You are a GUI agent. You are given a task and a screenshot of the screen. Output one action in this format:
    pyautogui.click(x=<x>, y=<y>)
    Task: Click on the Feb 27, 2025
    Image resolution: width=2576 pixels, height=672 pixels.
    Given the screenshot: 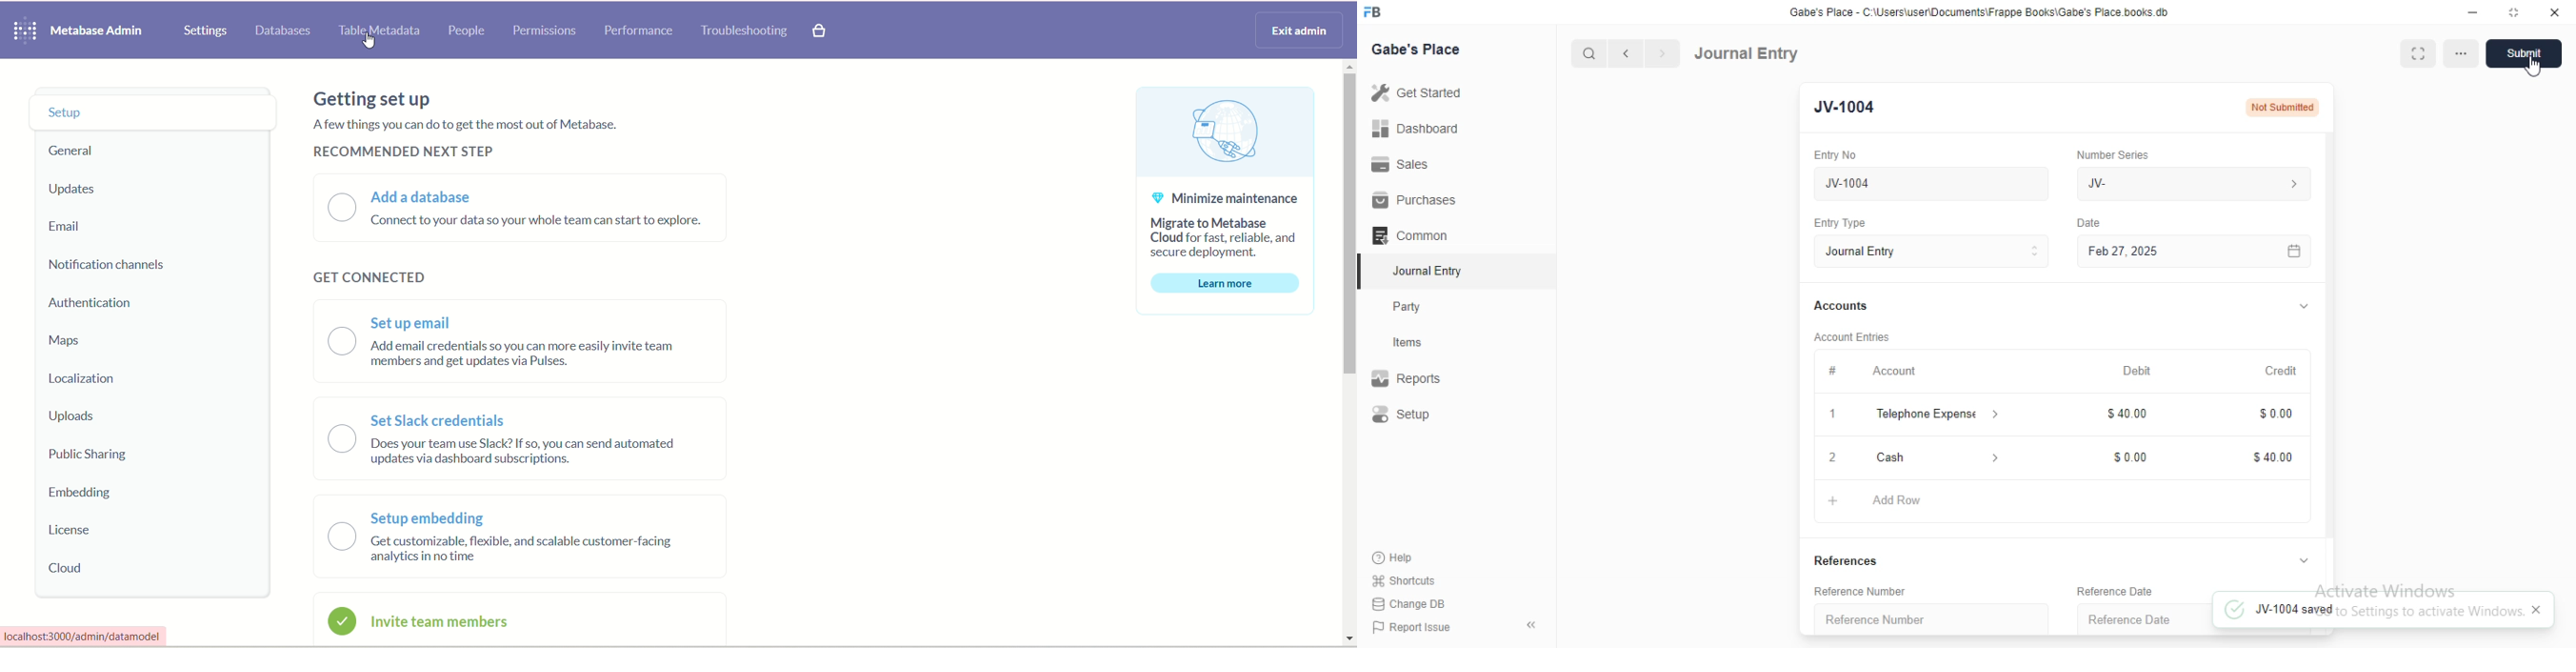 What is the action you would take?
    pyautogui.click(x=2198, y=252)
    